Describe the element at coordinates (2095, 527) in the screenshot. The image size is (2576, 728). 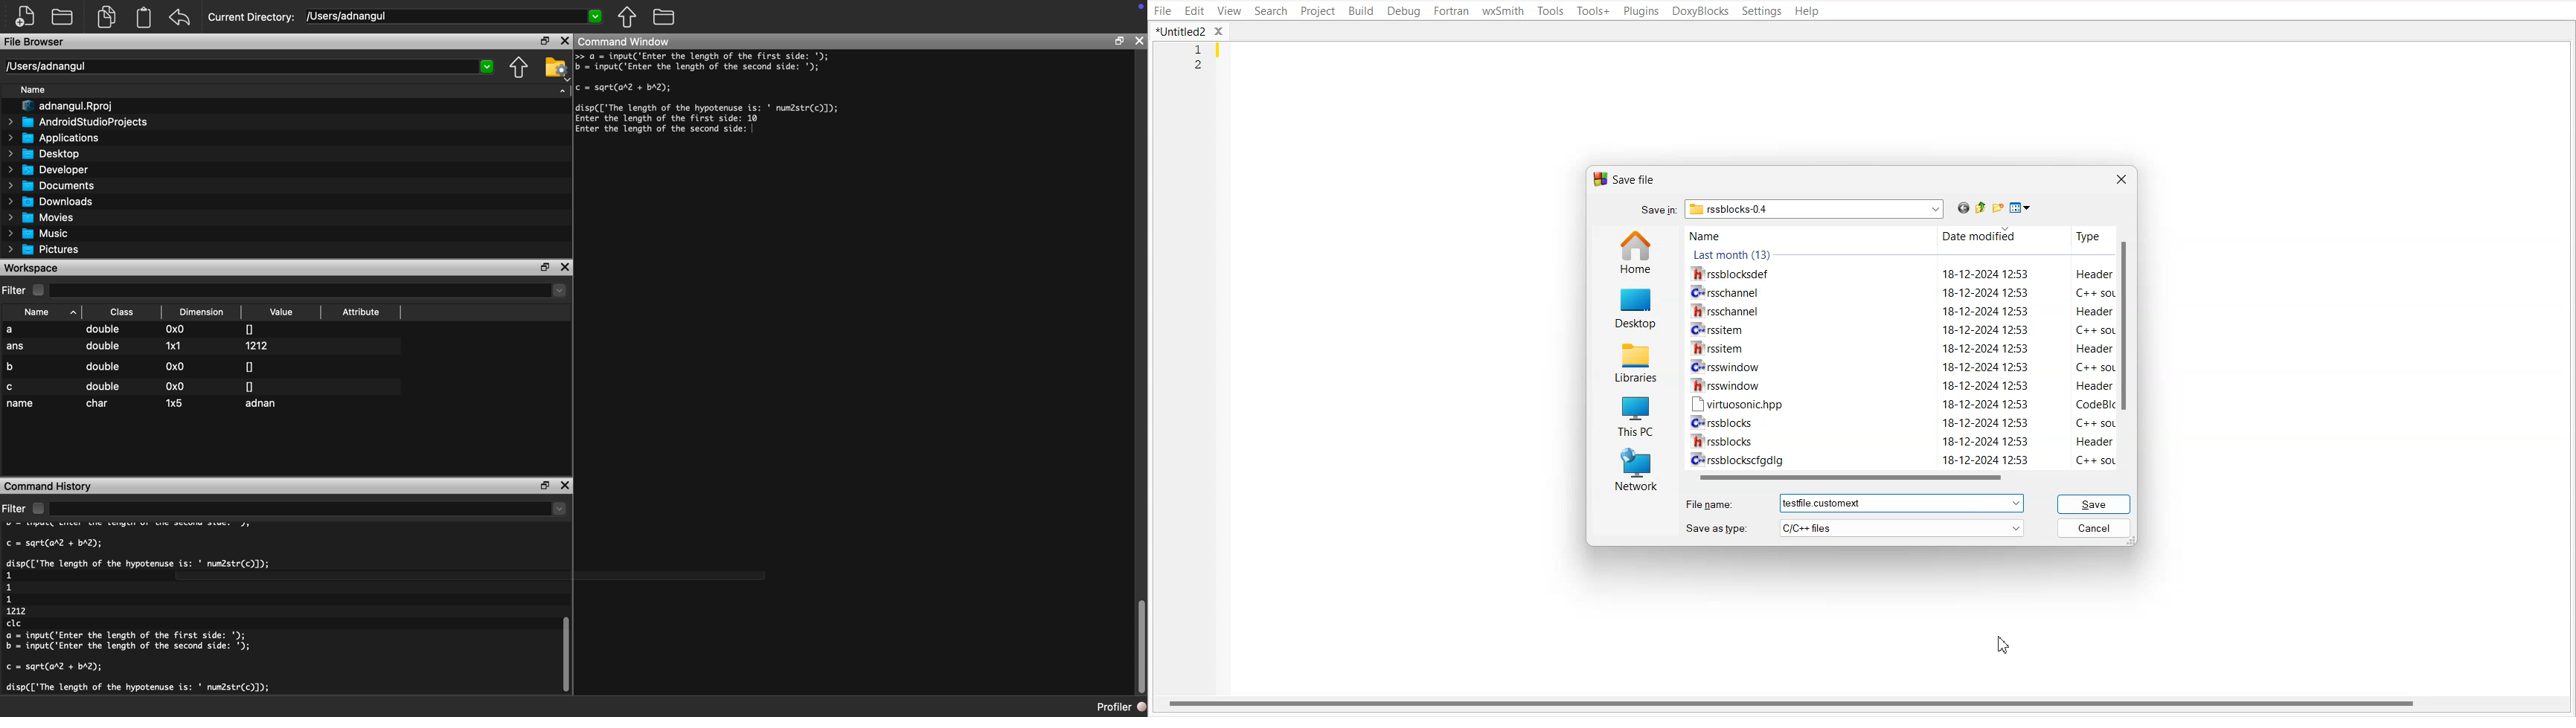
I see `Cancel` at that location.